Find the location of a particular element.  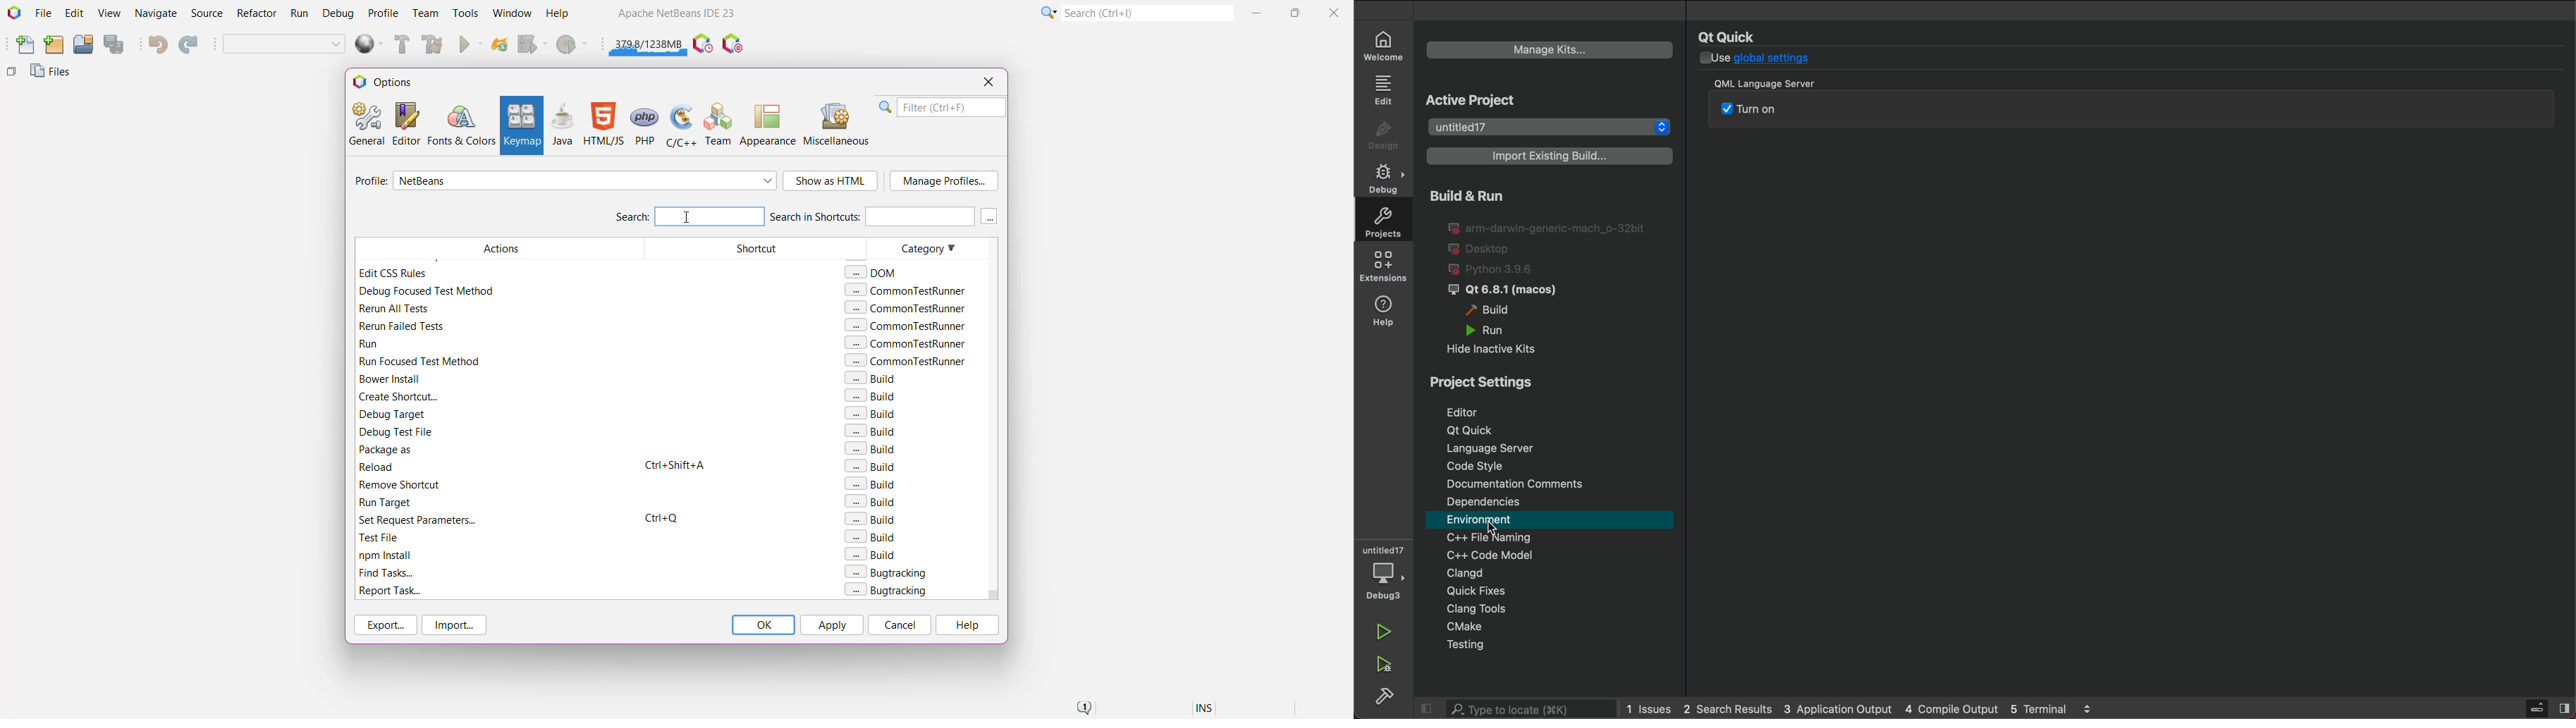

search is located at coordinates (1511, 708).